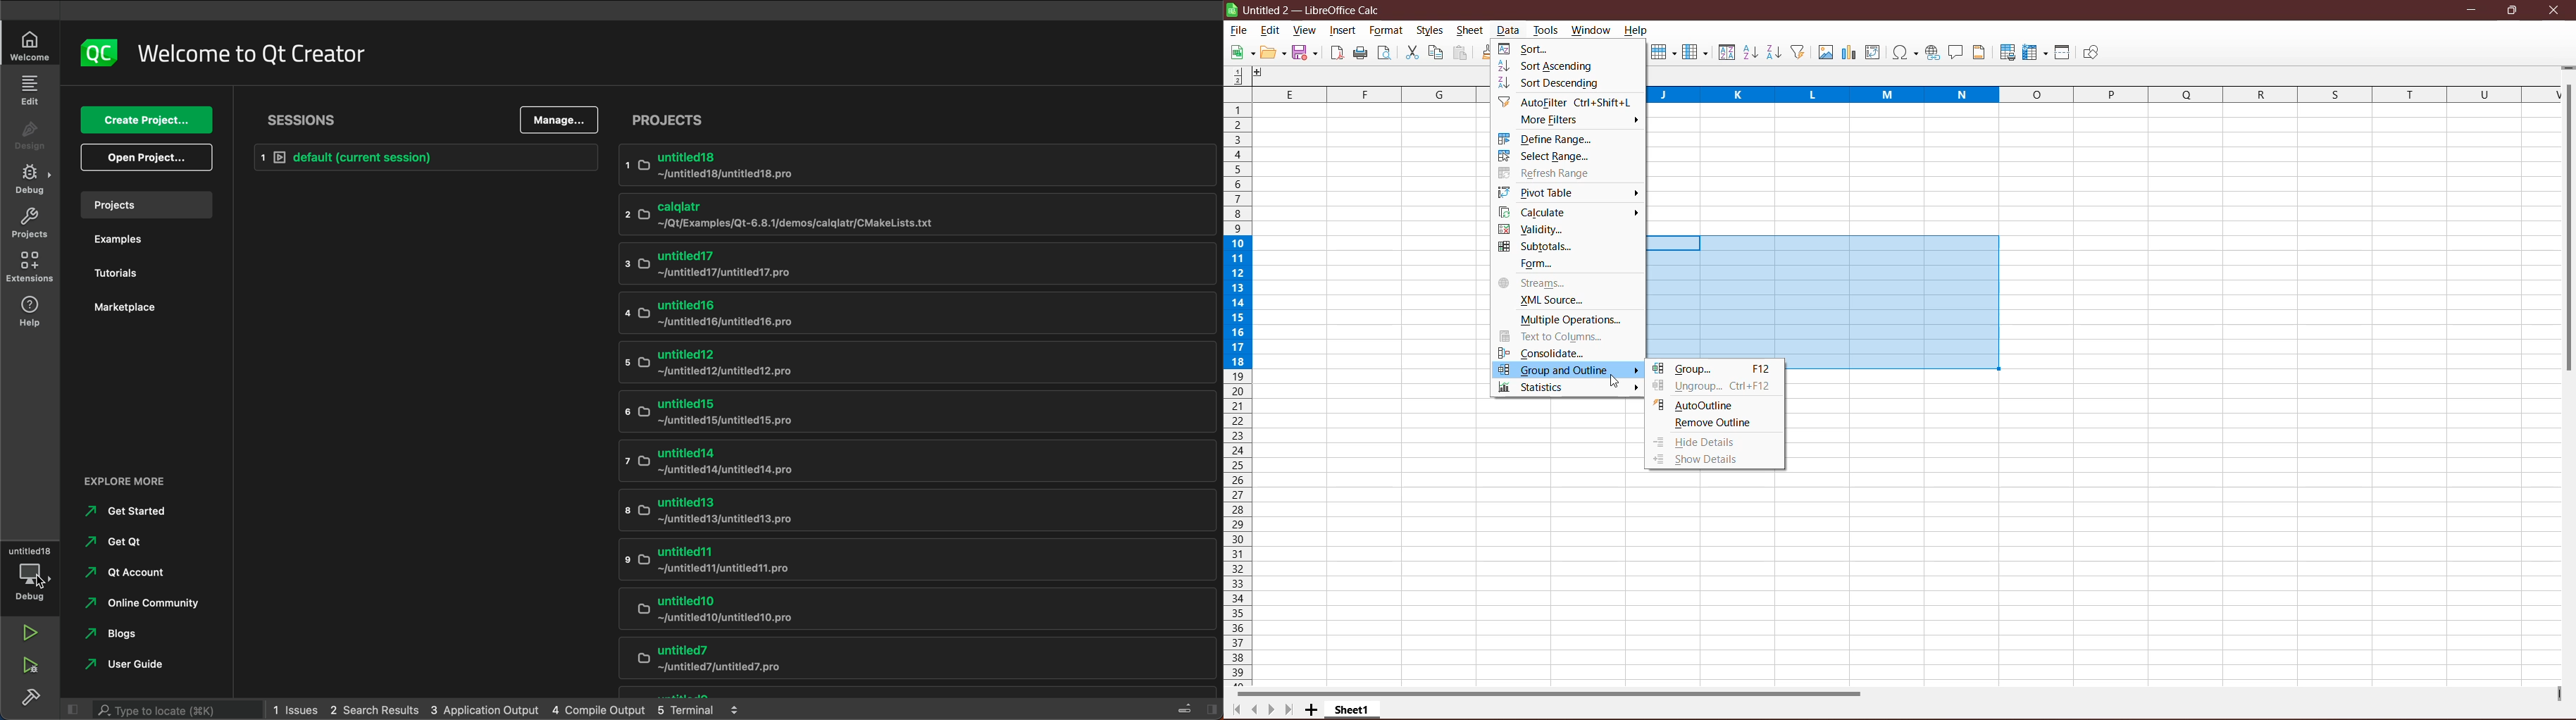  What do you see at coordinates (1546, 30) in the screenshot?
I see `Tools` at bounding box center [1546, 30].